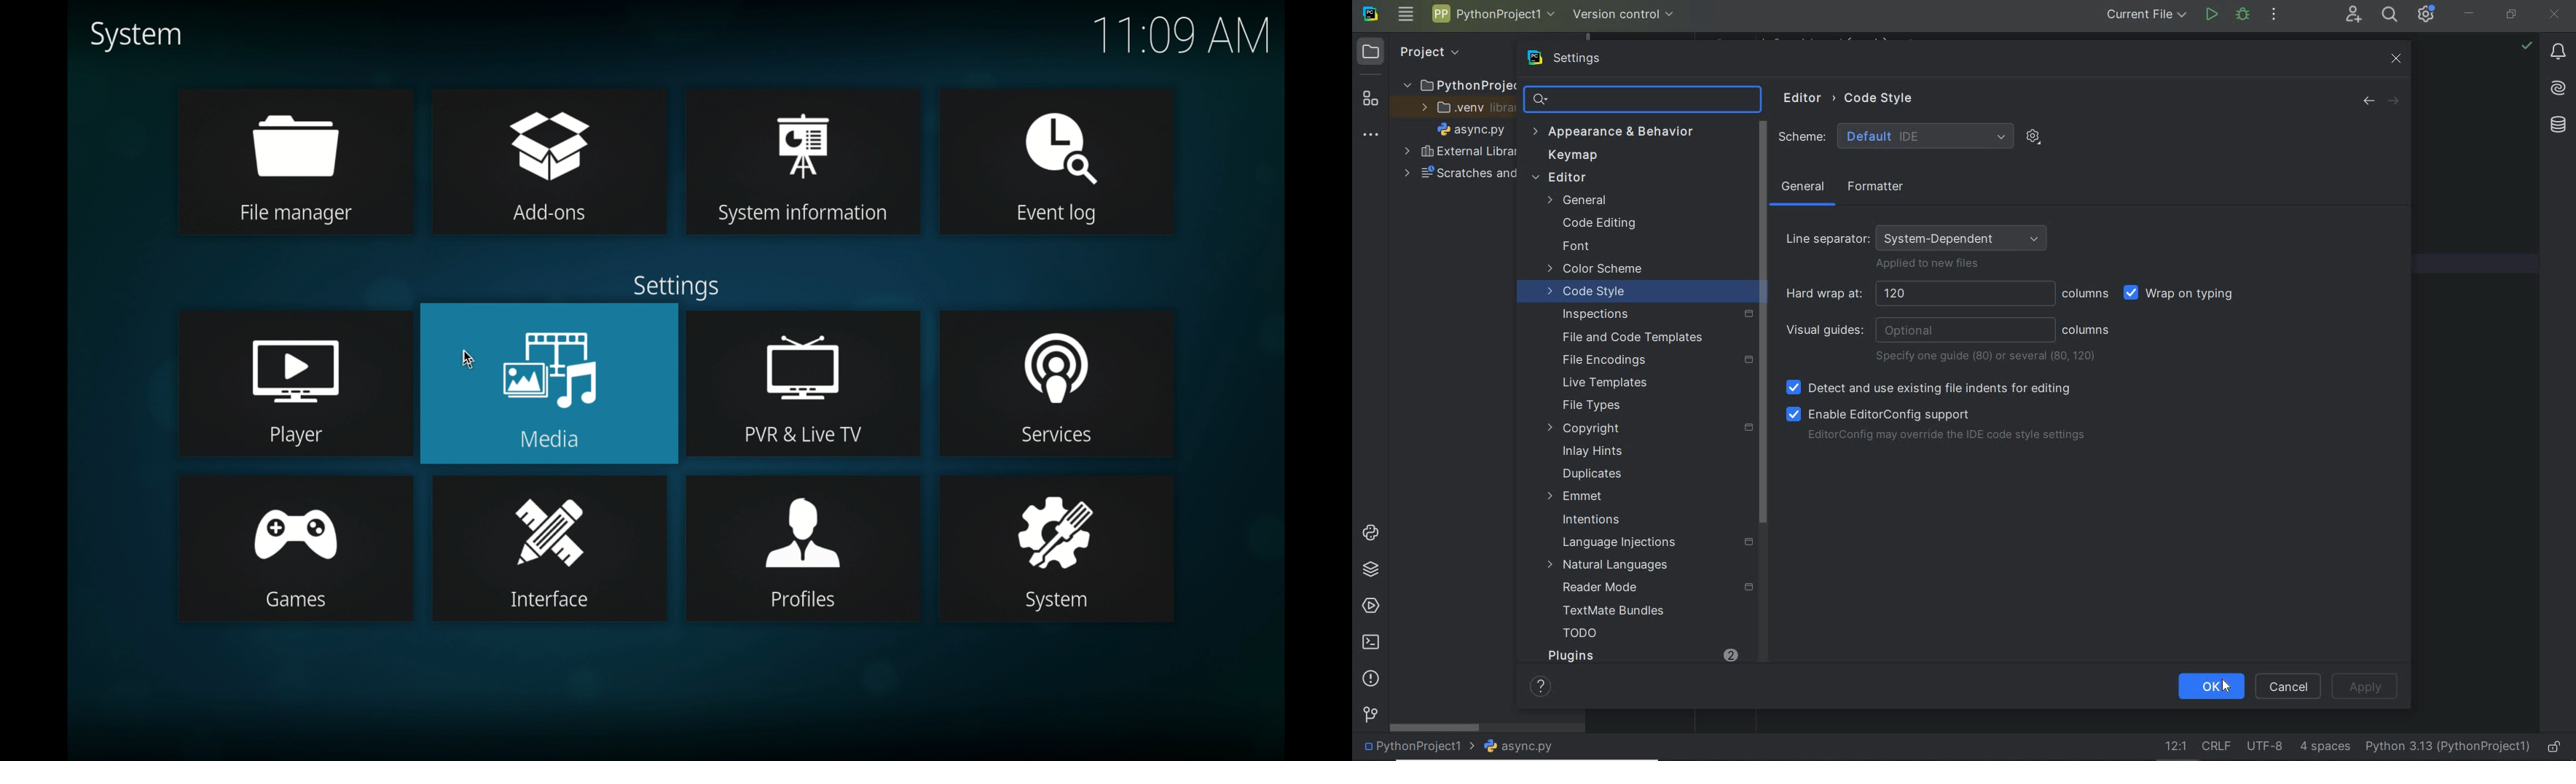 This screenshot has height=784, width=2576. Describe the element at coordinates (1730, 655) in the screenshot. I see `2` at that location.